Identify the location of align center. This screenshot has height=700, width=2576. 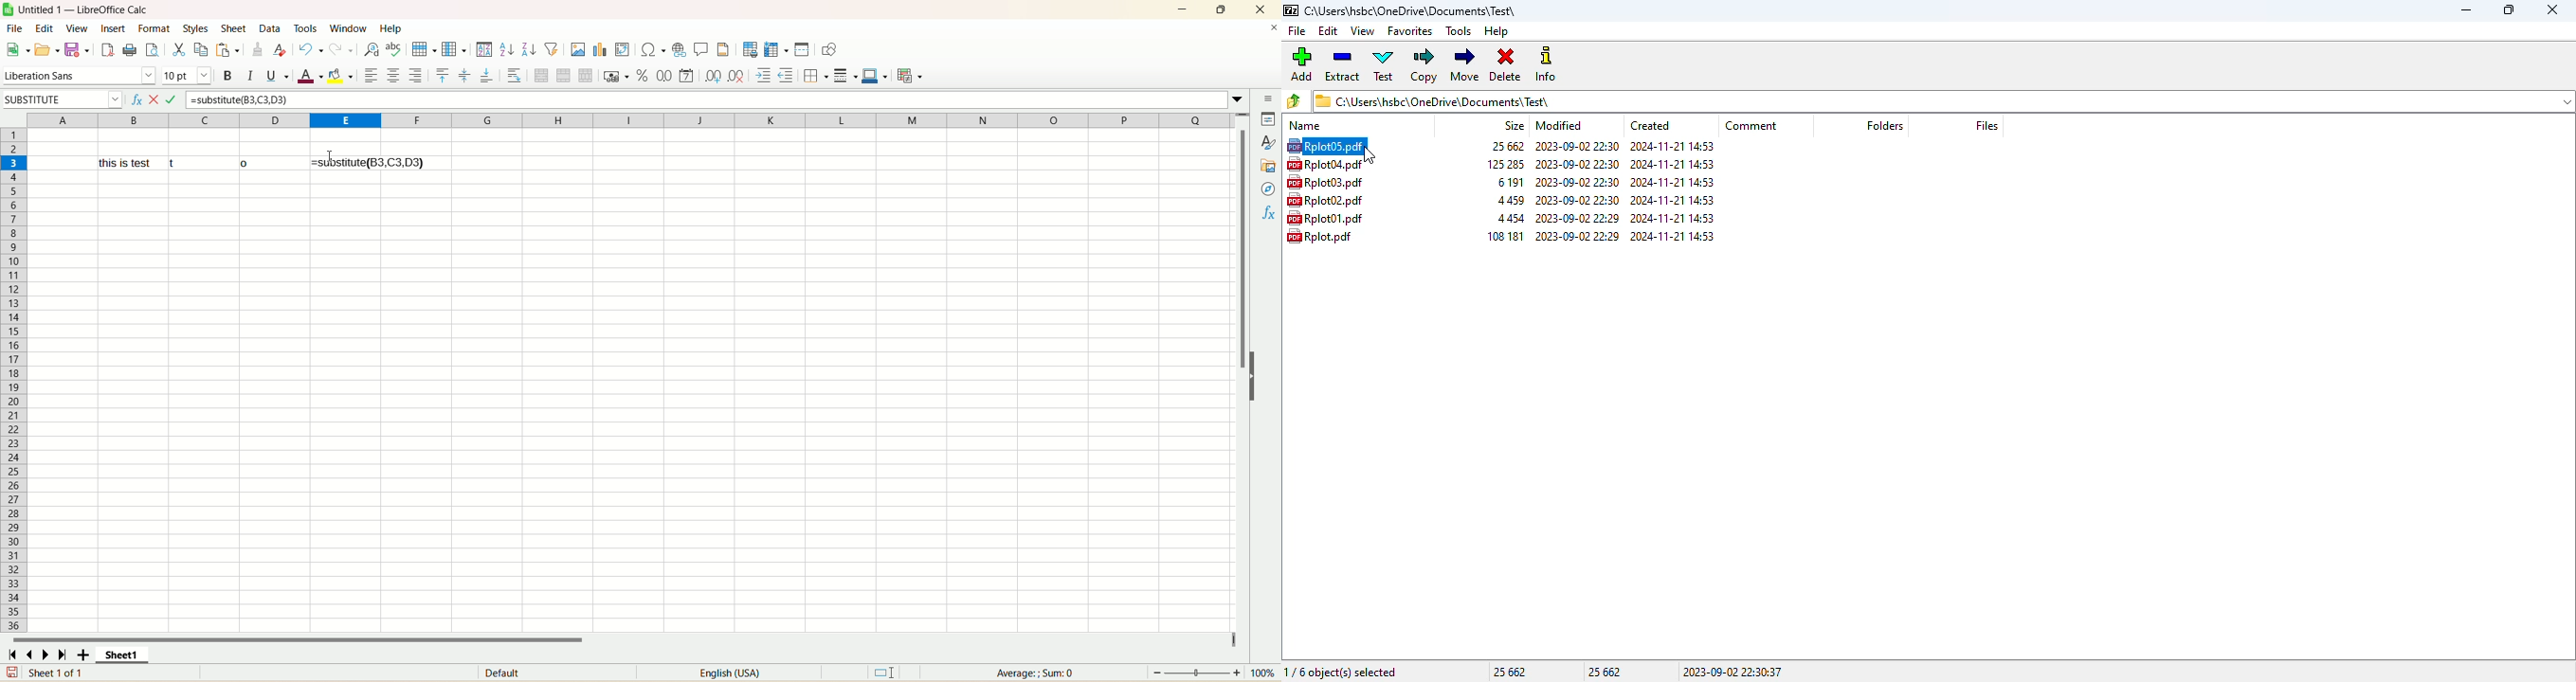
(465, 75).